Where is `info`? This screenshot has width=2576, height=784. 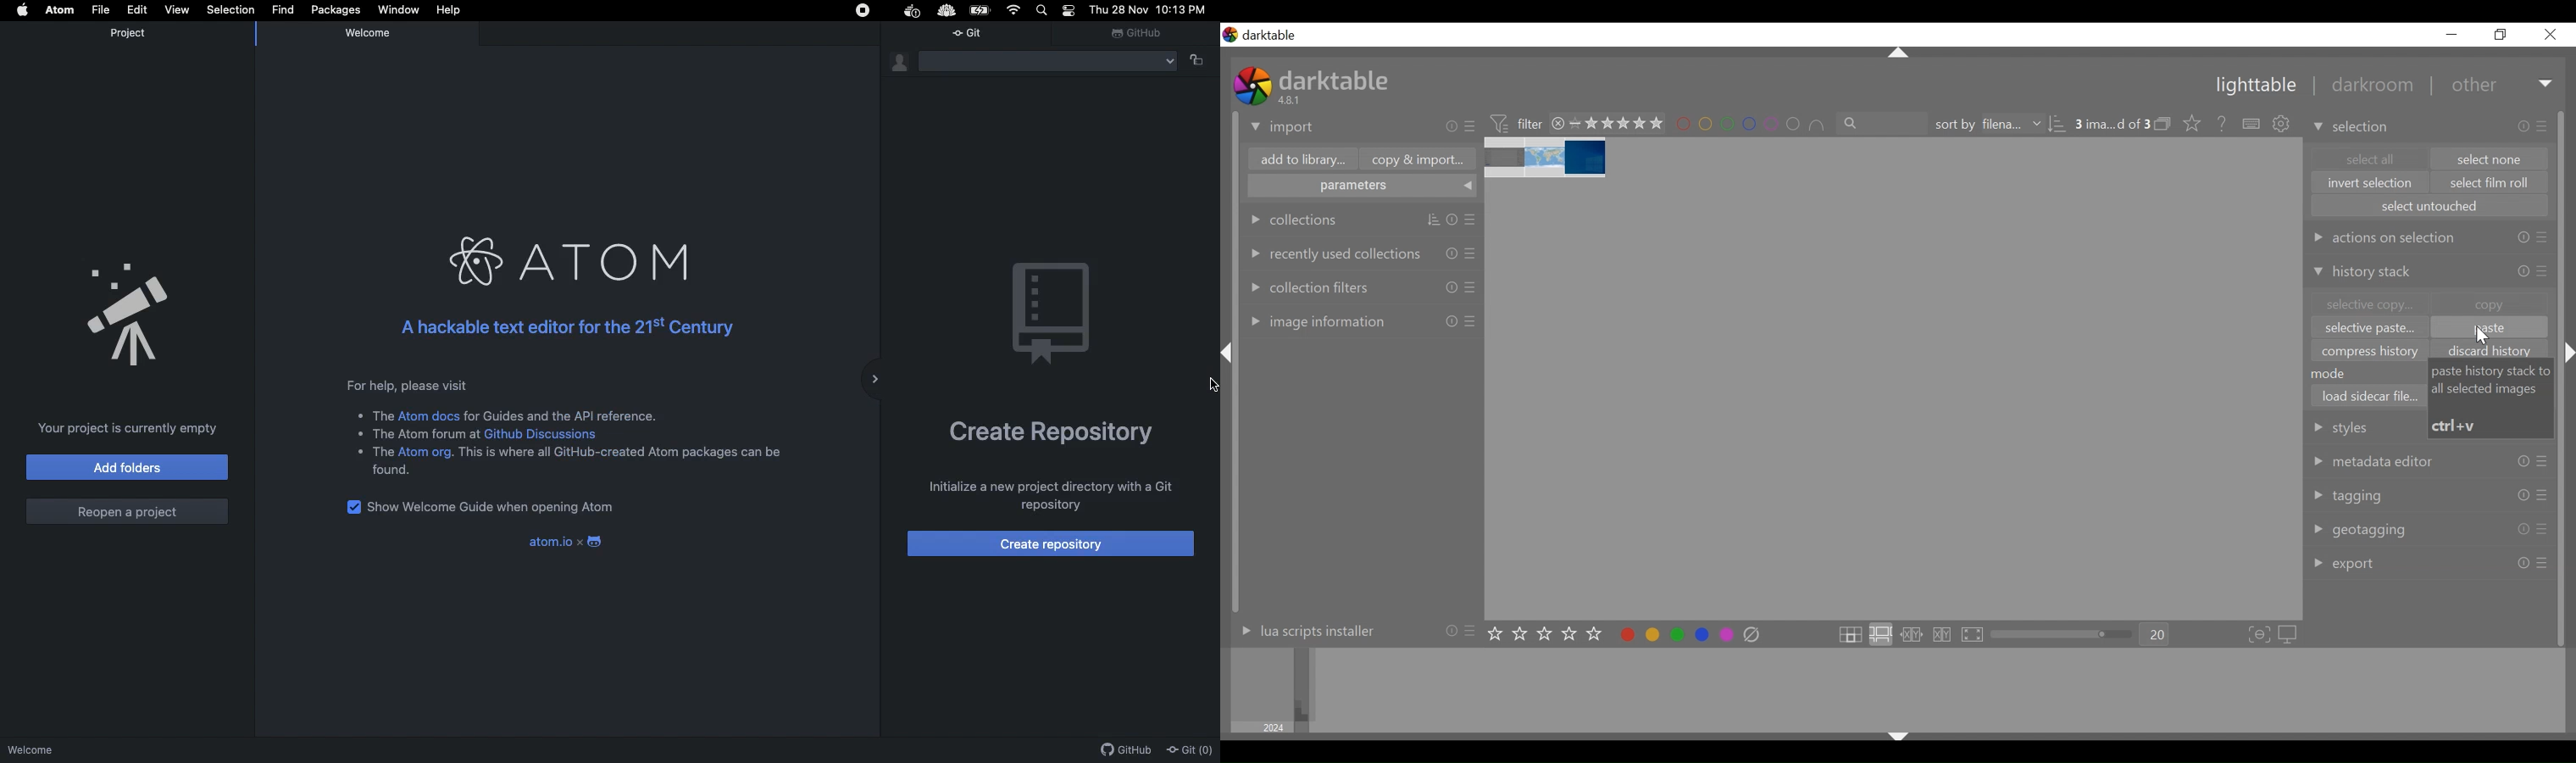
info is located at coordinates (2523, 495).